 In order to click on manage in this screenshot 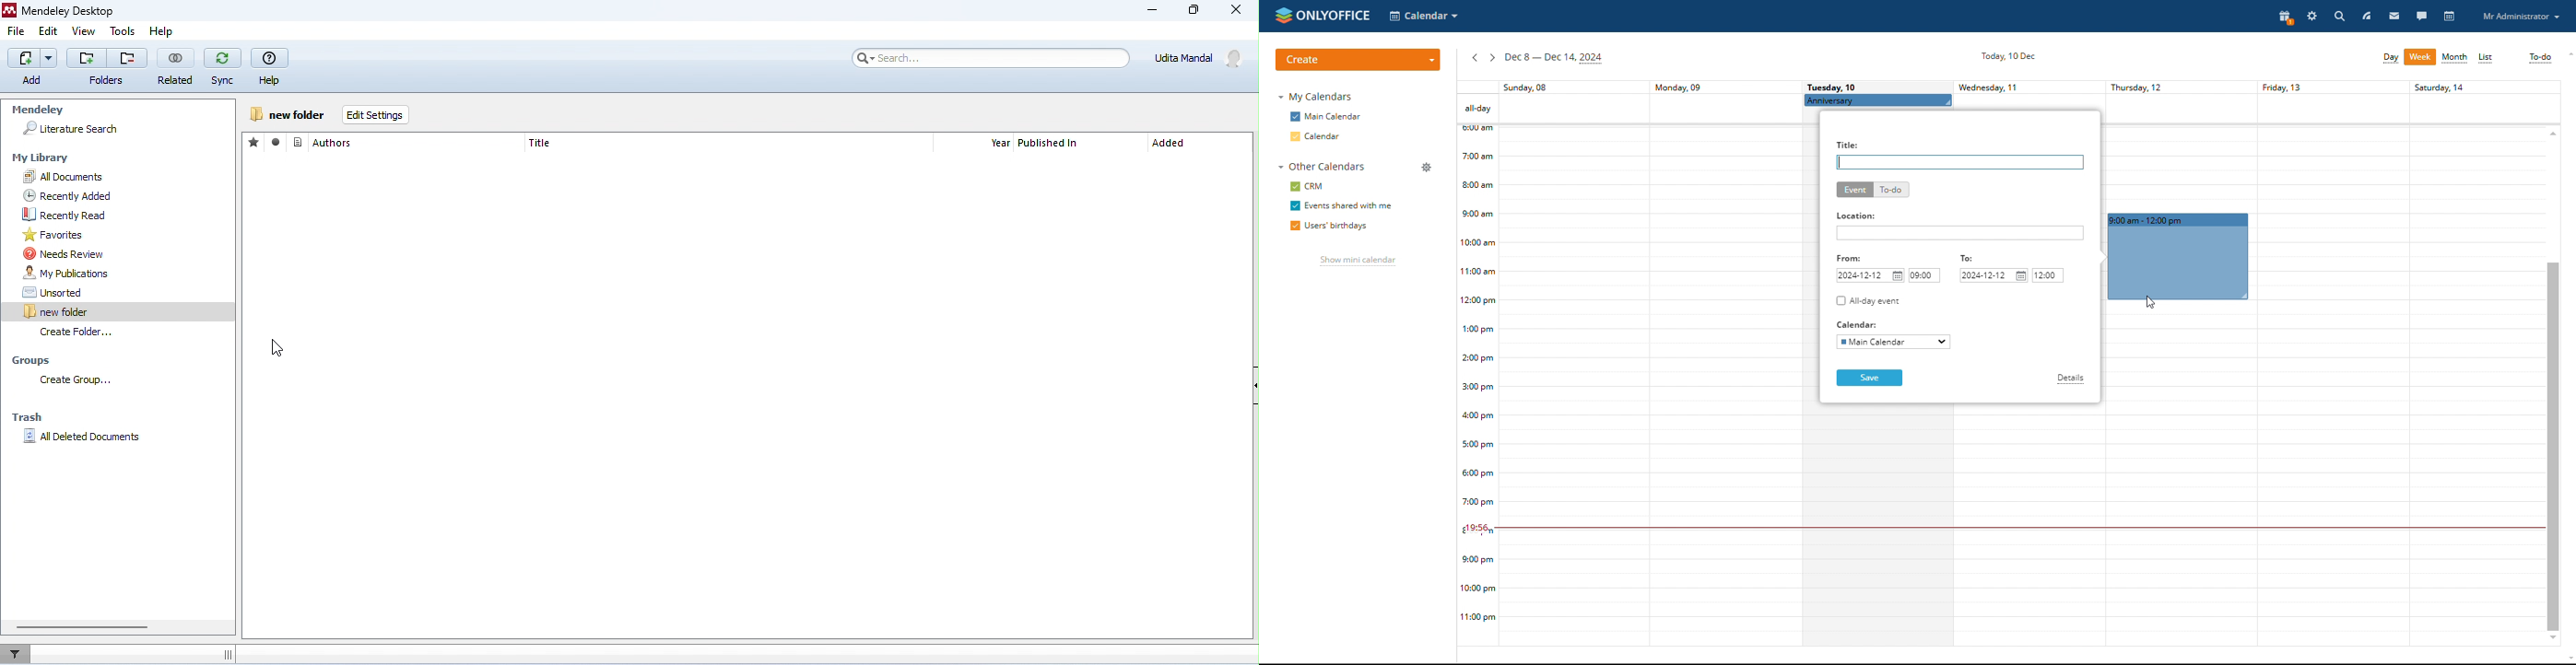, I will do `click(1427, 167)`.